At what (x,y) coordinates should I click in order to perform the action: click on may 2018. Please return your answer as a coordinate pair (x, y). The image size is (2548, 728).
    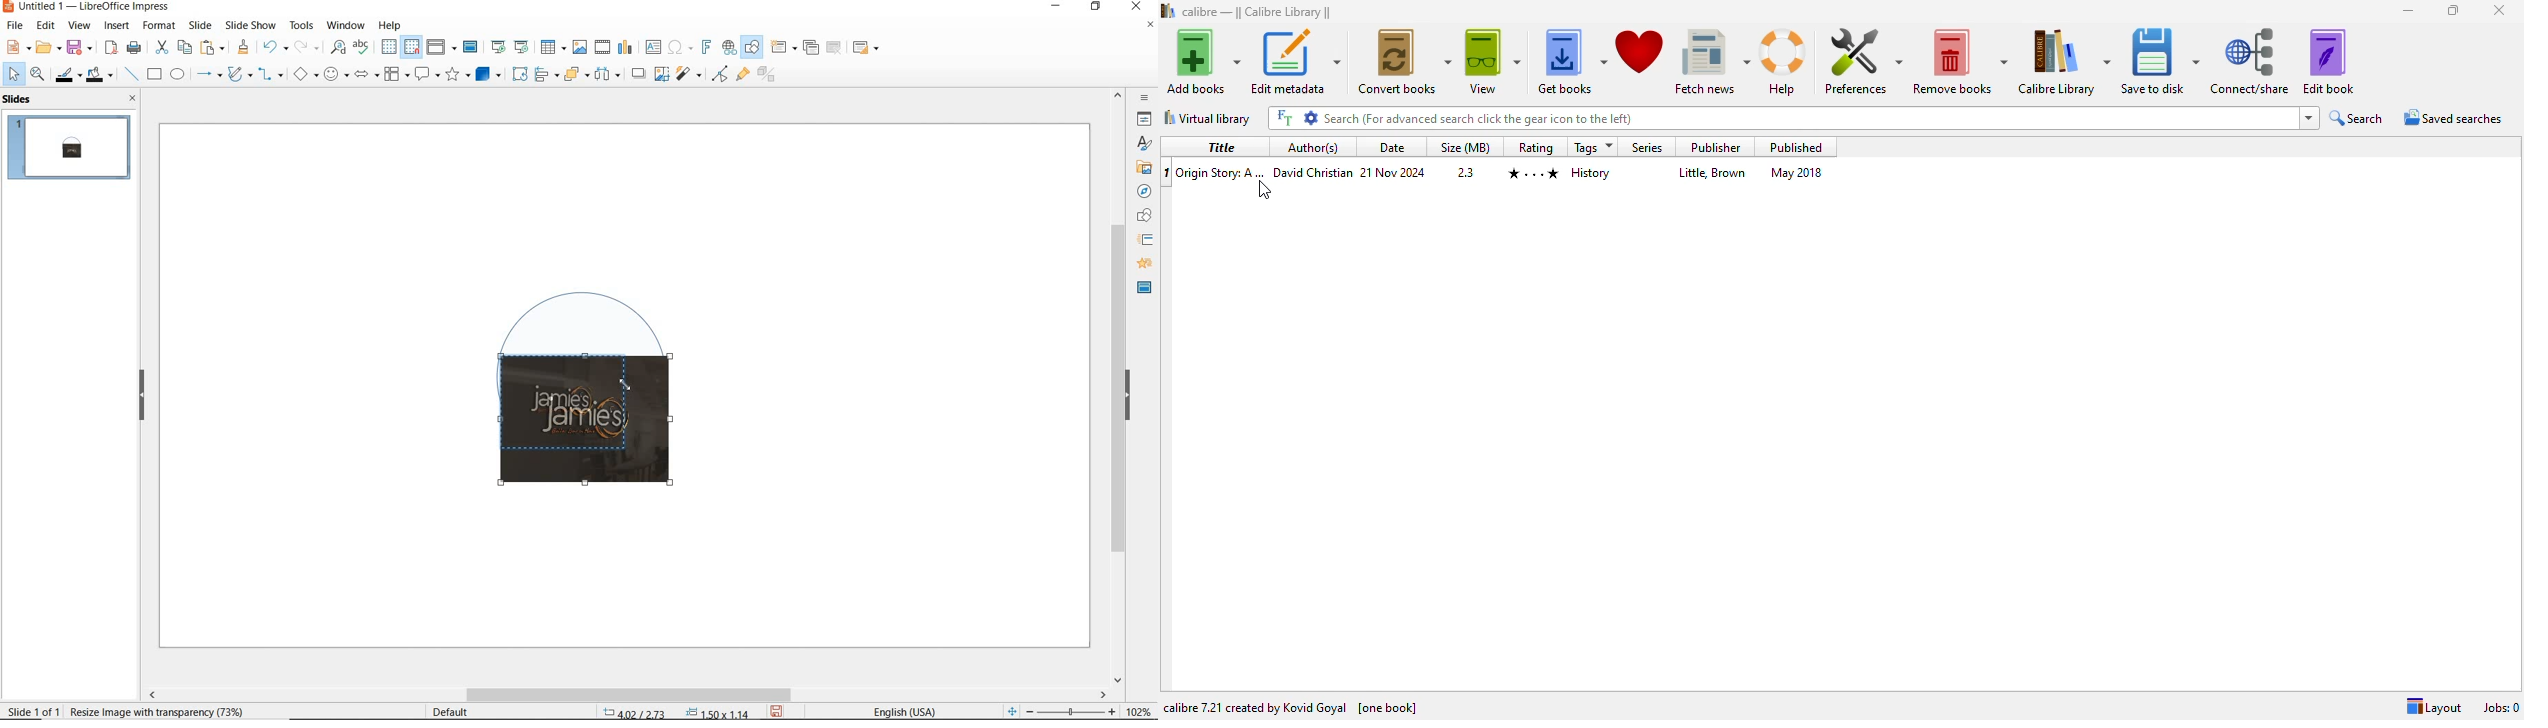
    Looking at the image, I should click on (1795, 172).